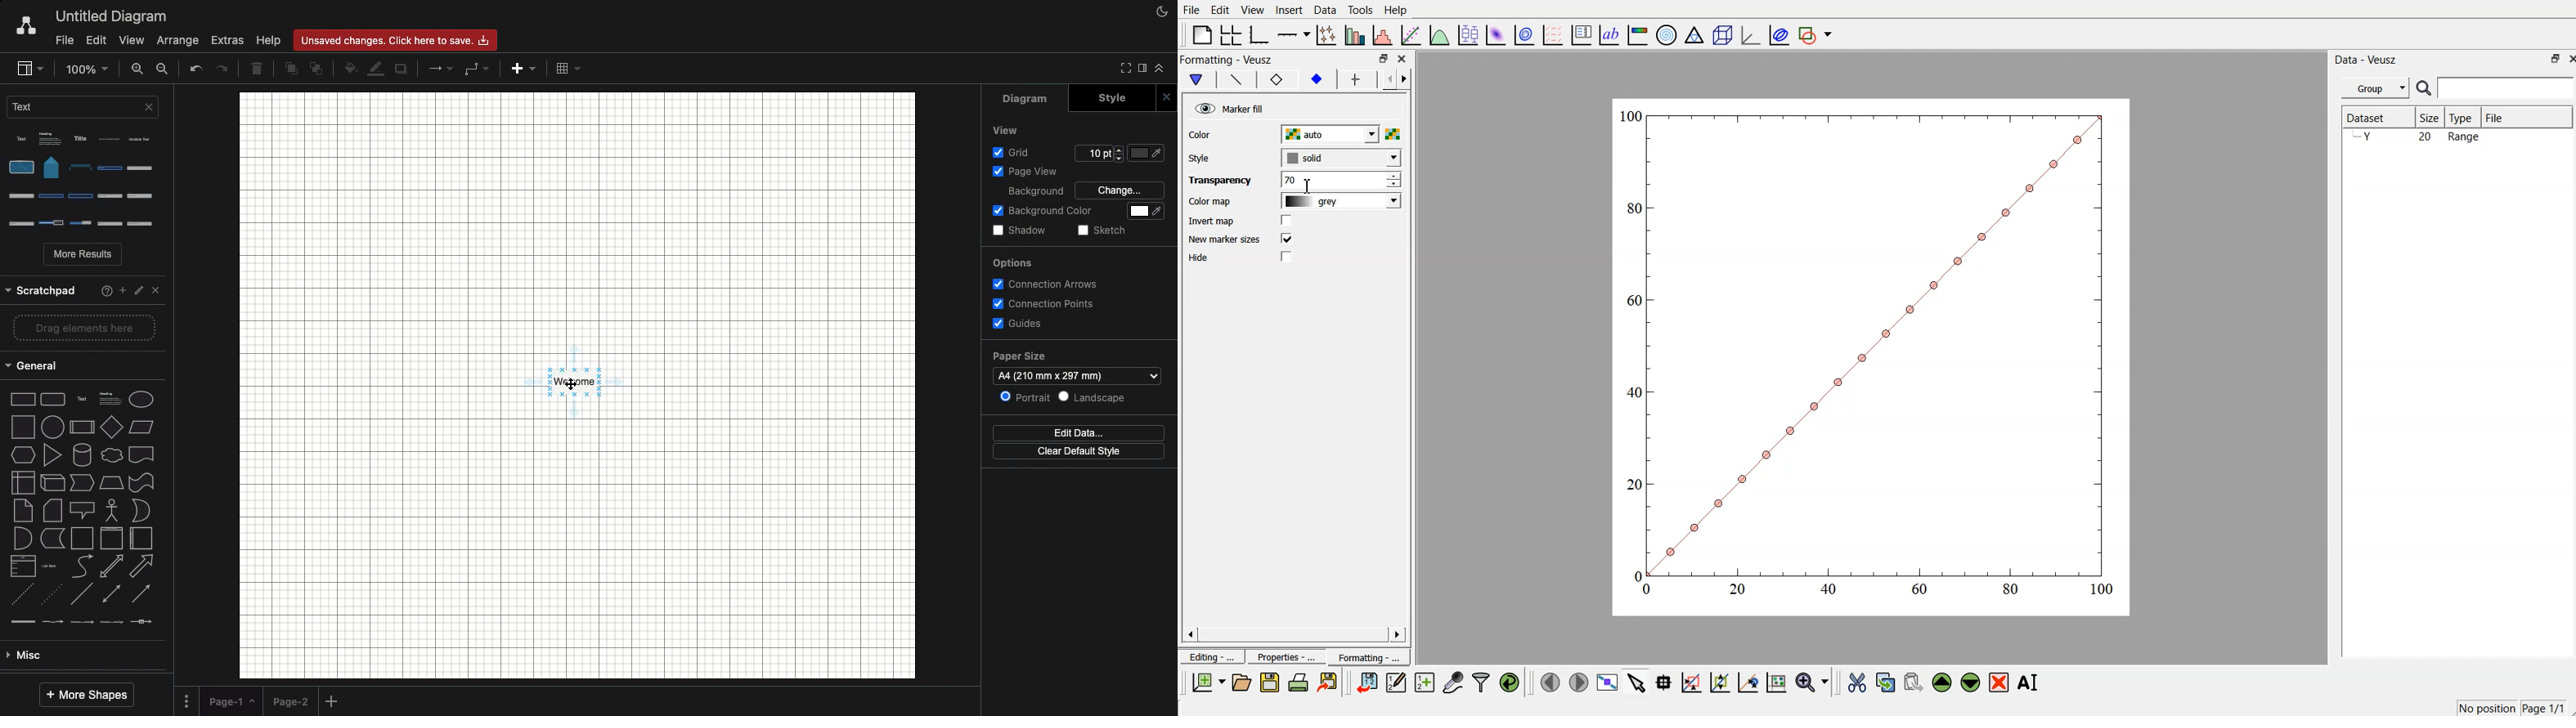 This screenshot has height=728, width=2576. Describe the element at coordinates (1046, 258) in the screenshot. I see `options` at that location.